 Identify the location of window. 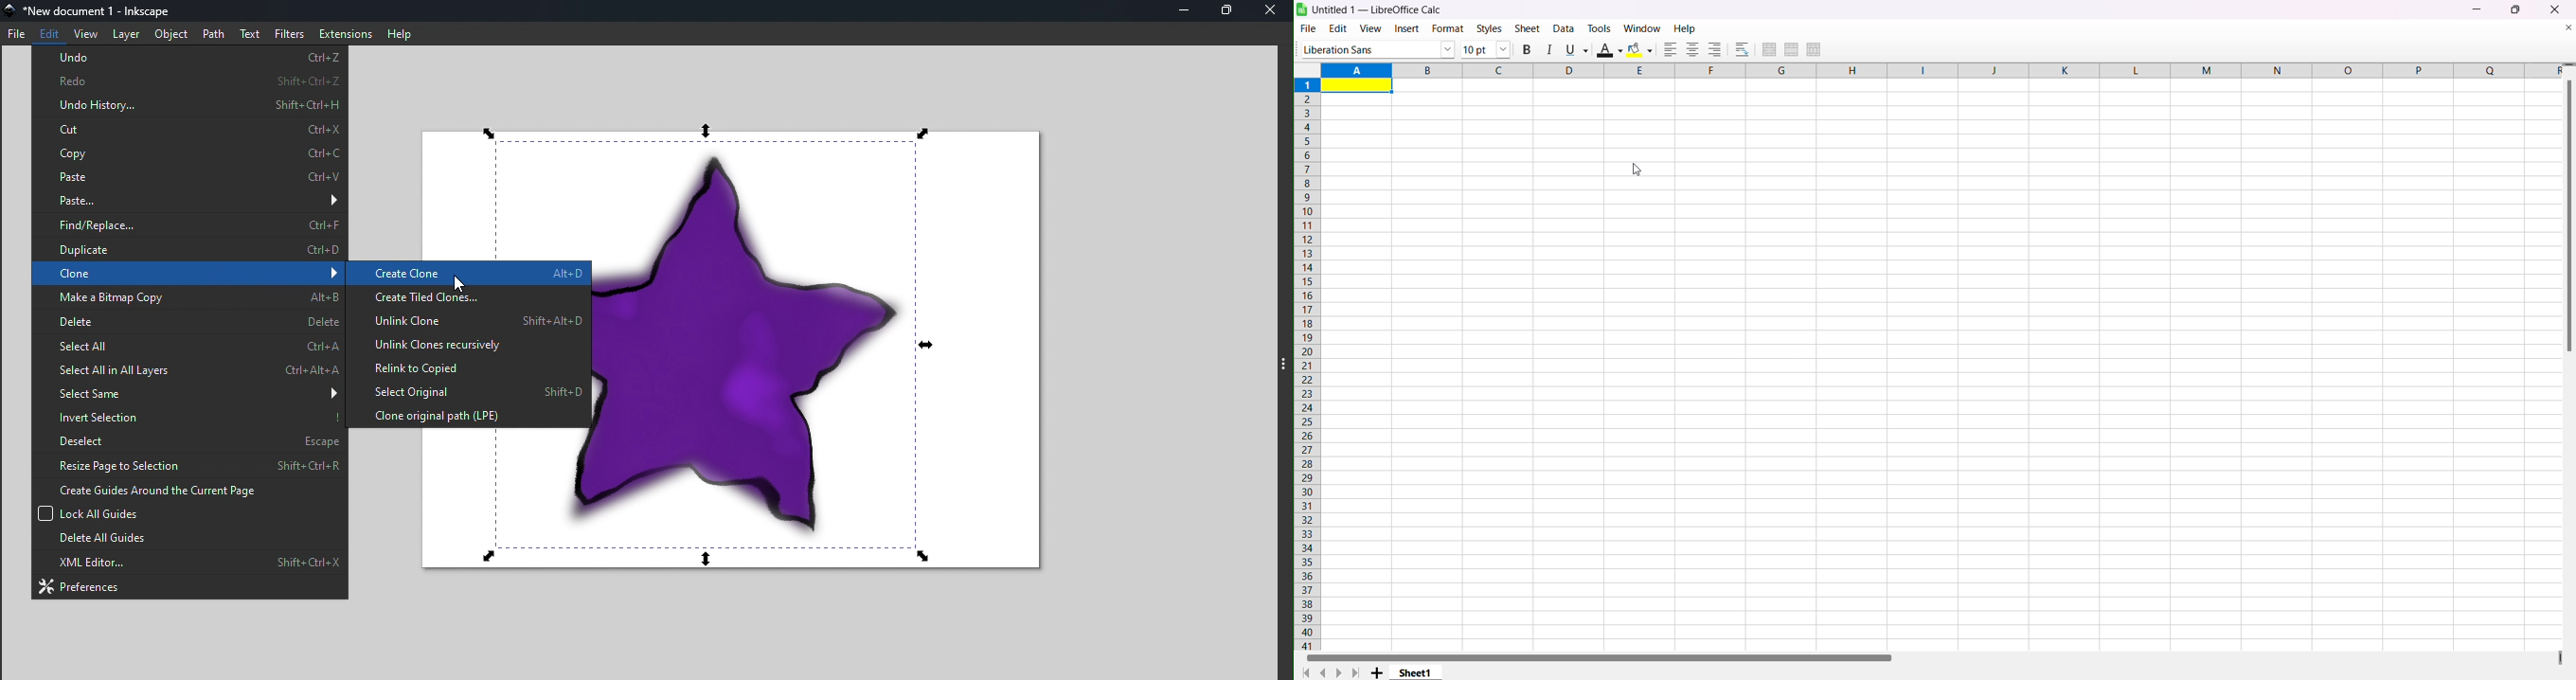
(1639, 28).